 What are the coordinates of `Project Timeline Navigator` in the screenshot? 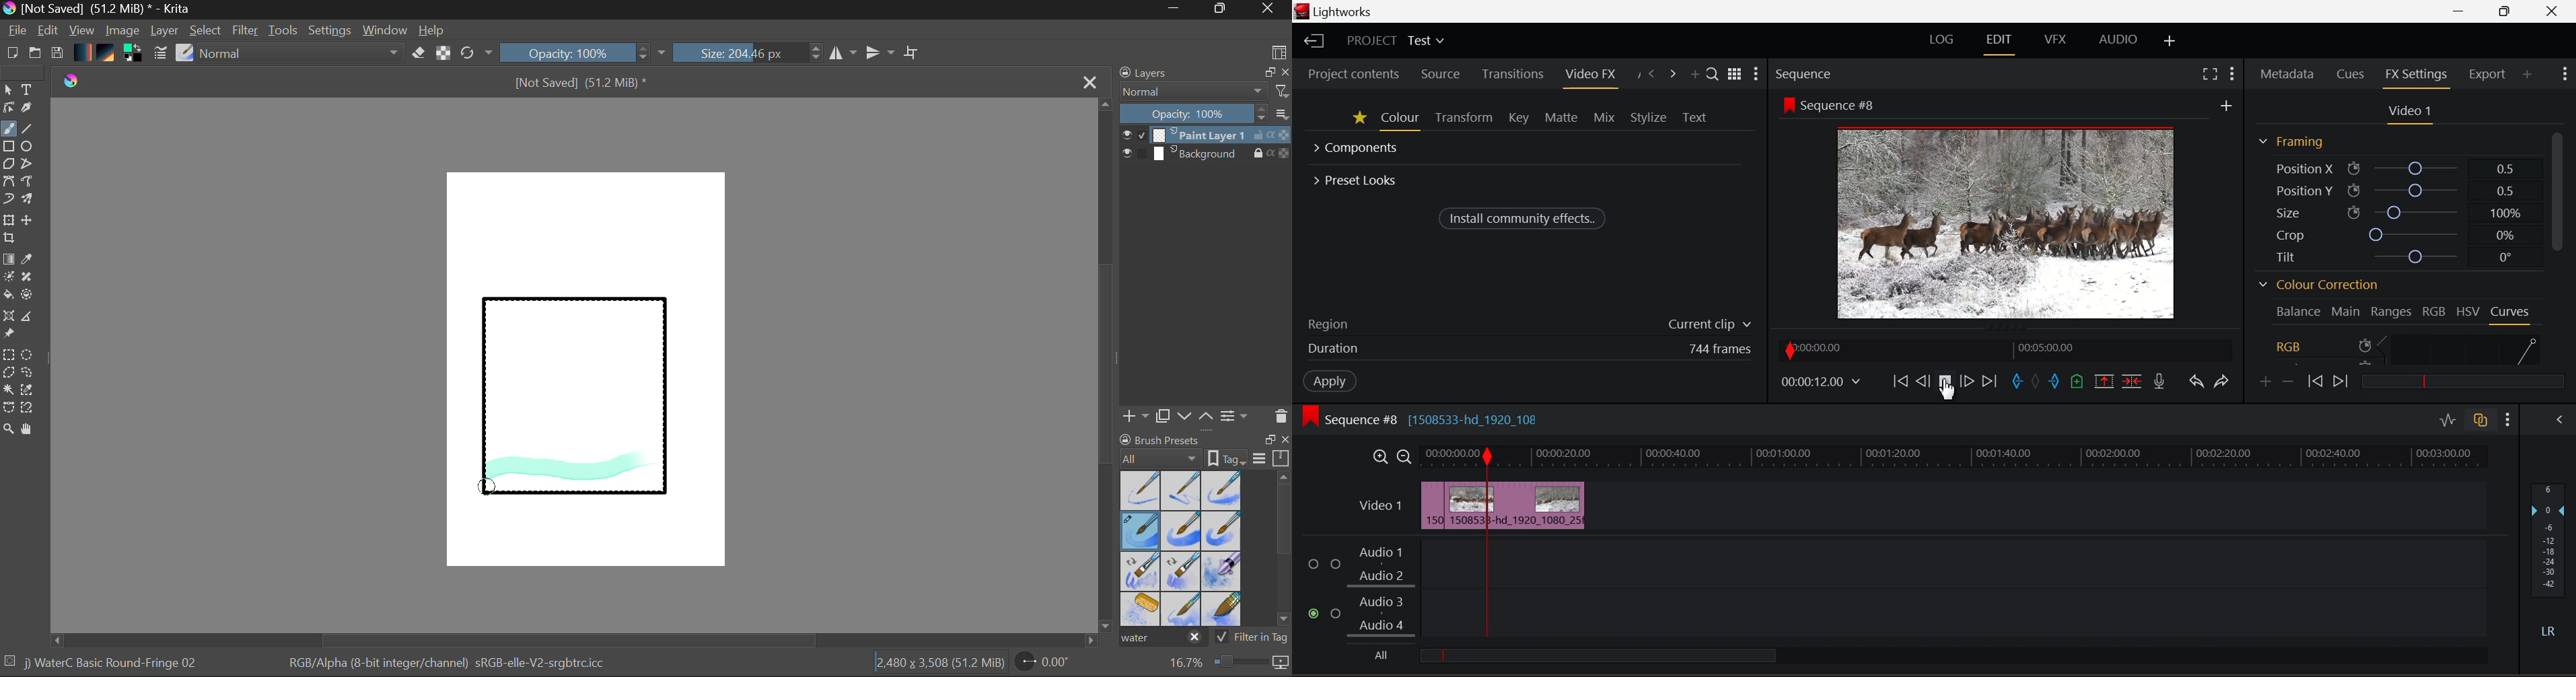 It's located at (2006, 349).